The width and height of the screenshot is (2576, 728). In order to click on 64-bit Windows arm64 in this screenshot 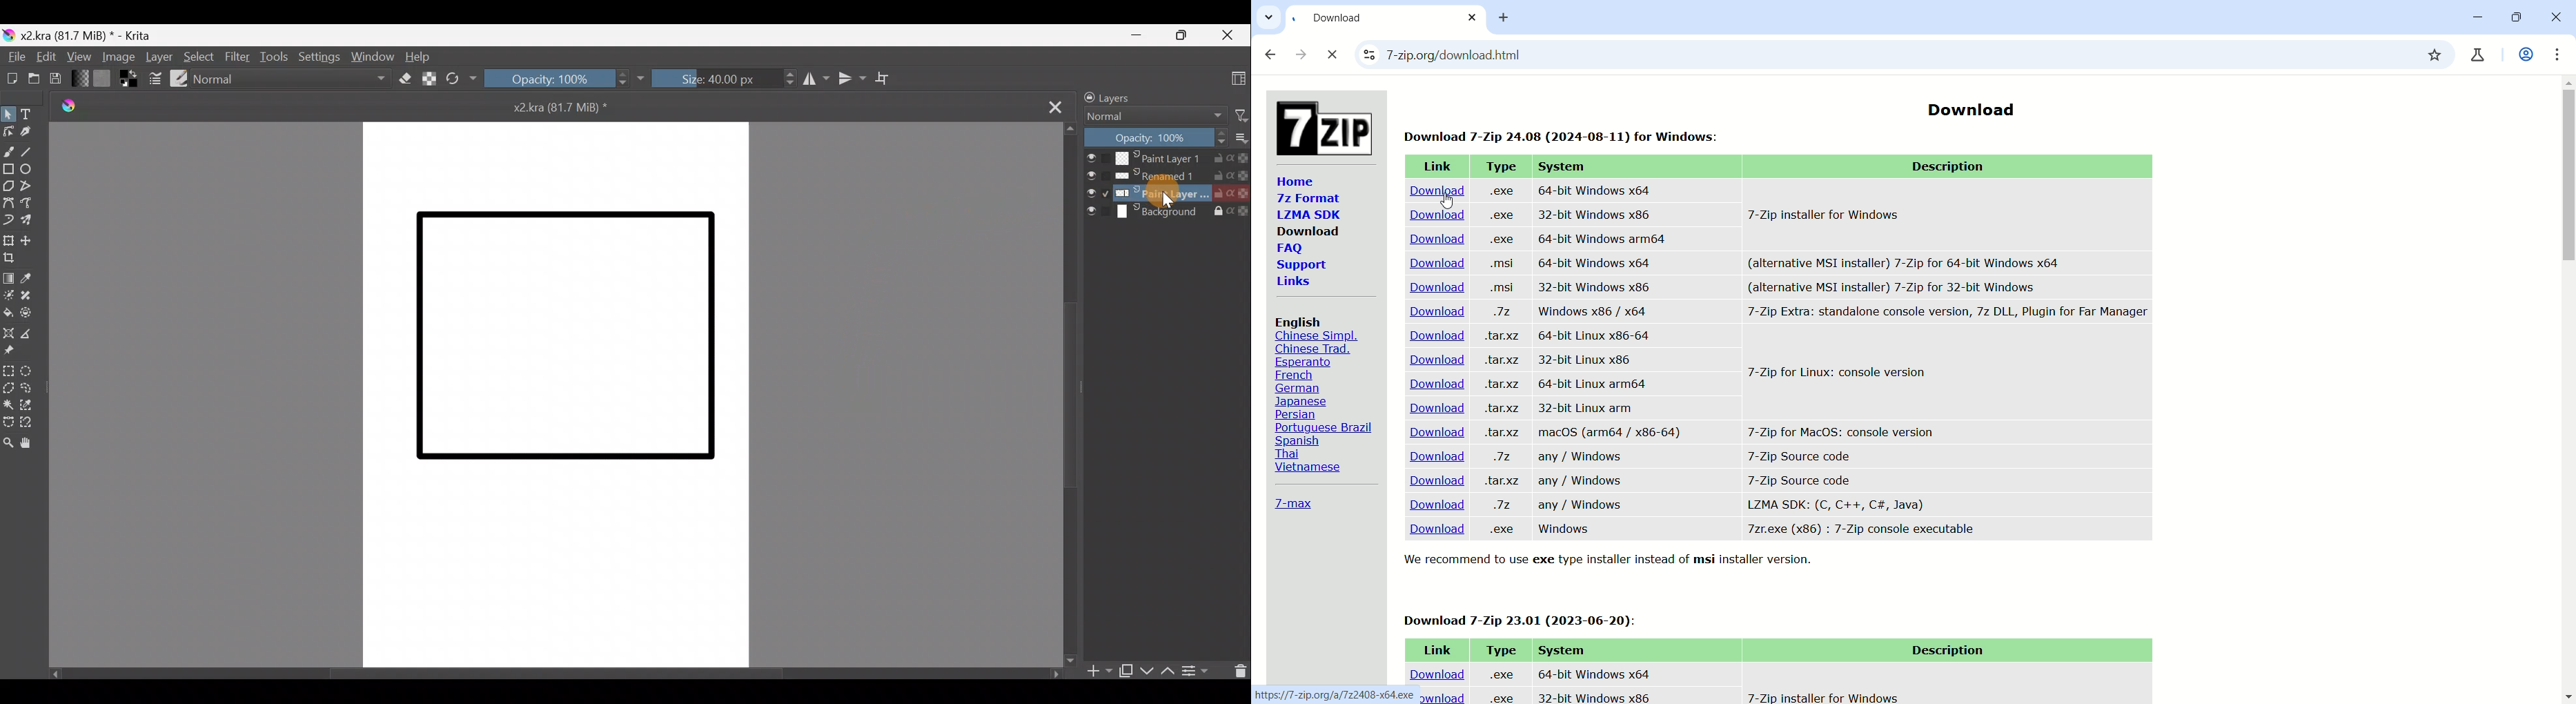, I will do `click(1604, 239)`.